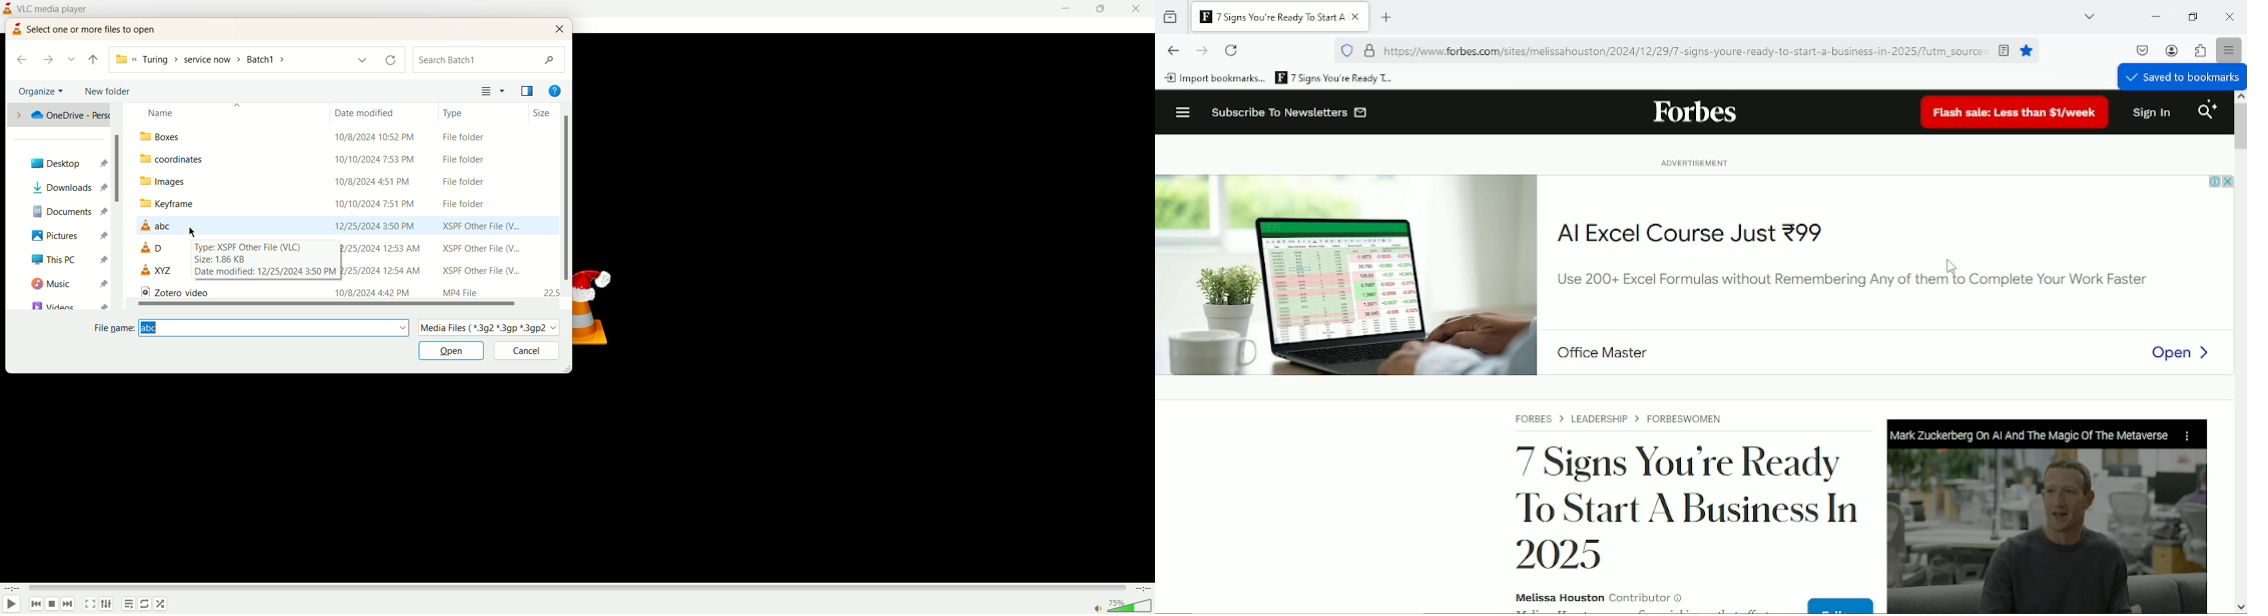 The height and width of the screenshot is (616, 2268). Describe the element at coordinates (2004, 50) in the screenshot. I see `enable reading mode` at that location.